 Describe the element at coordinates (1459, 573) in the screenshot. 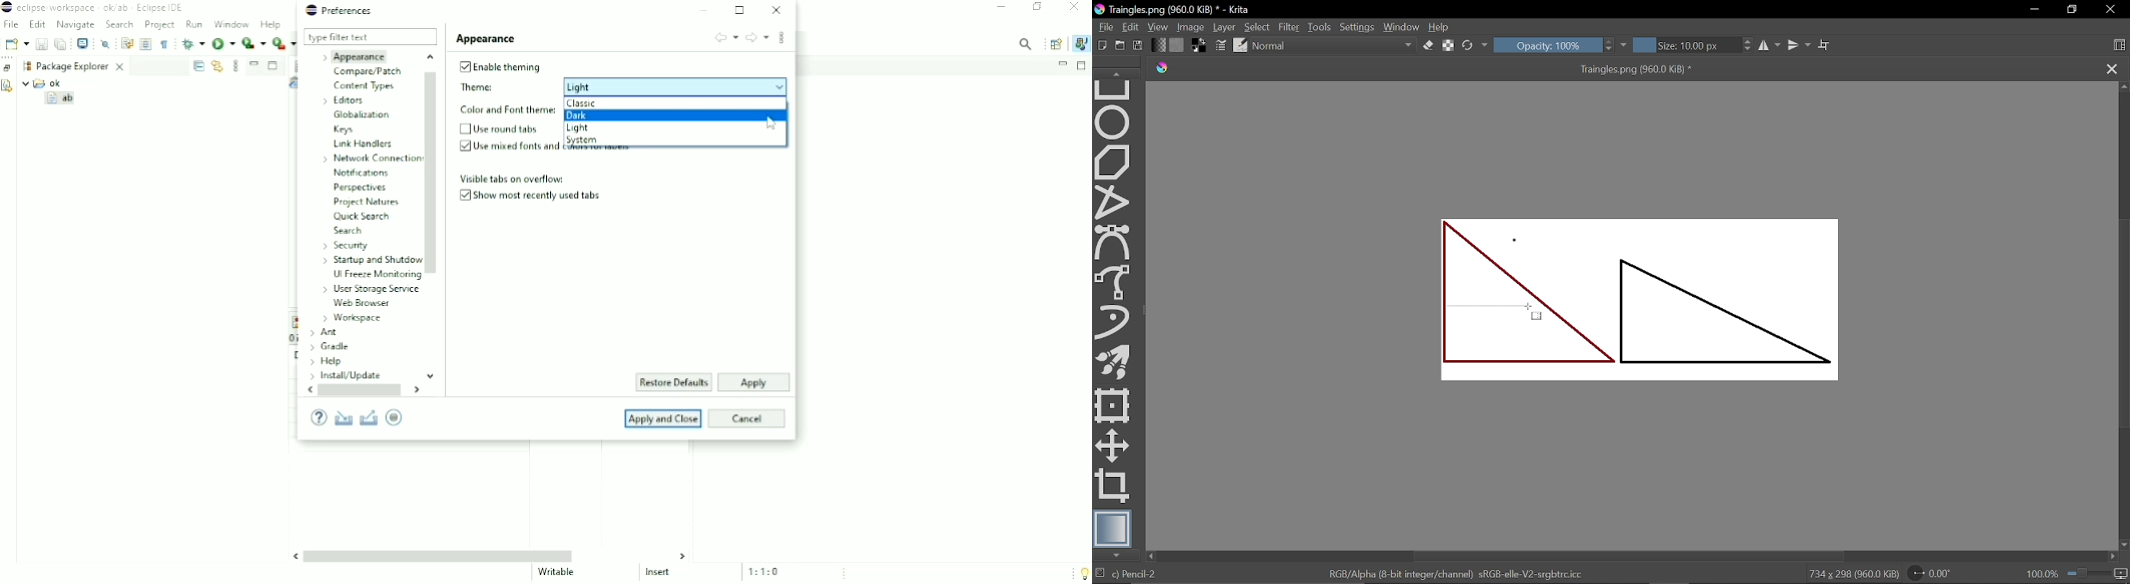

I see `RGB/Alpha (8-bit integer/channel) sRGE-elle-V2-srgbtrc.icc` at that location.